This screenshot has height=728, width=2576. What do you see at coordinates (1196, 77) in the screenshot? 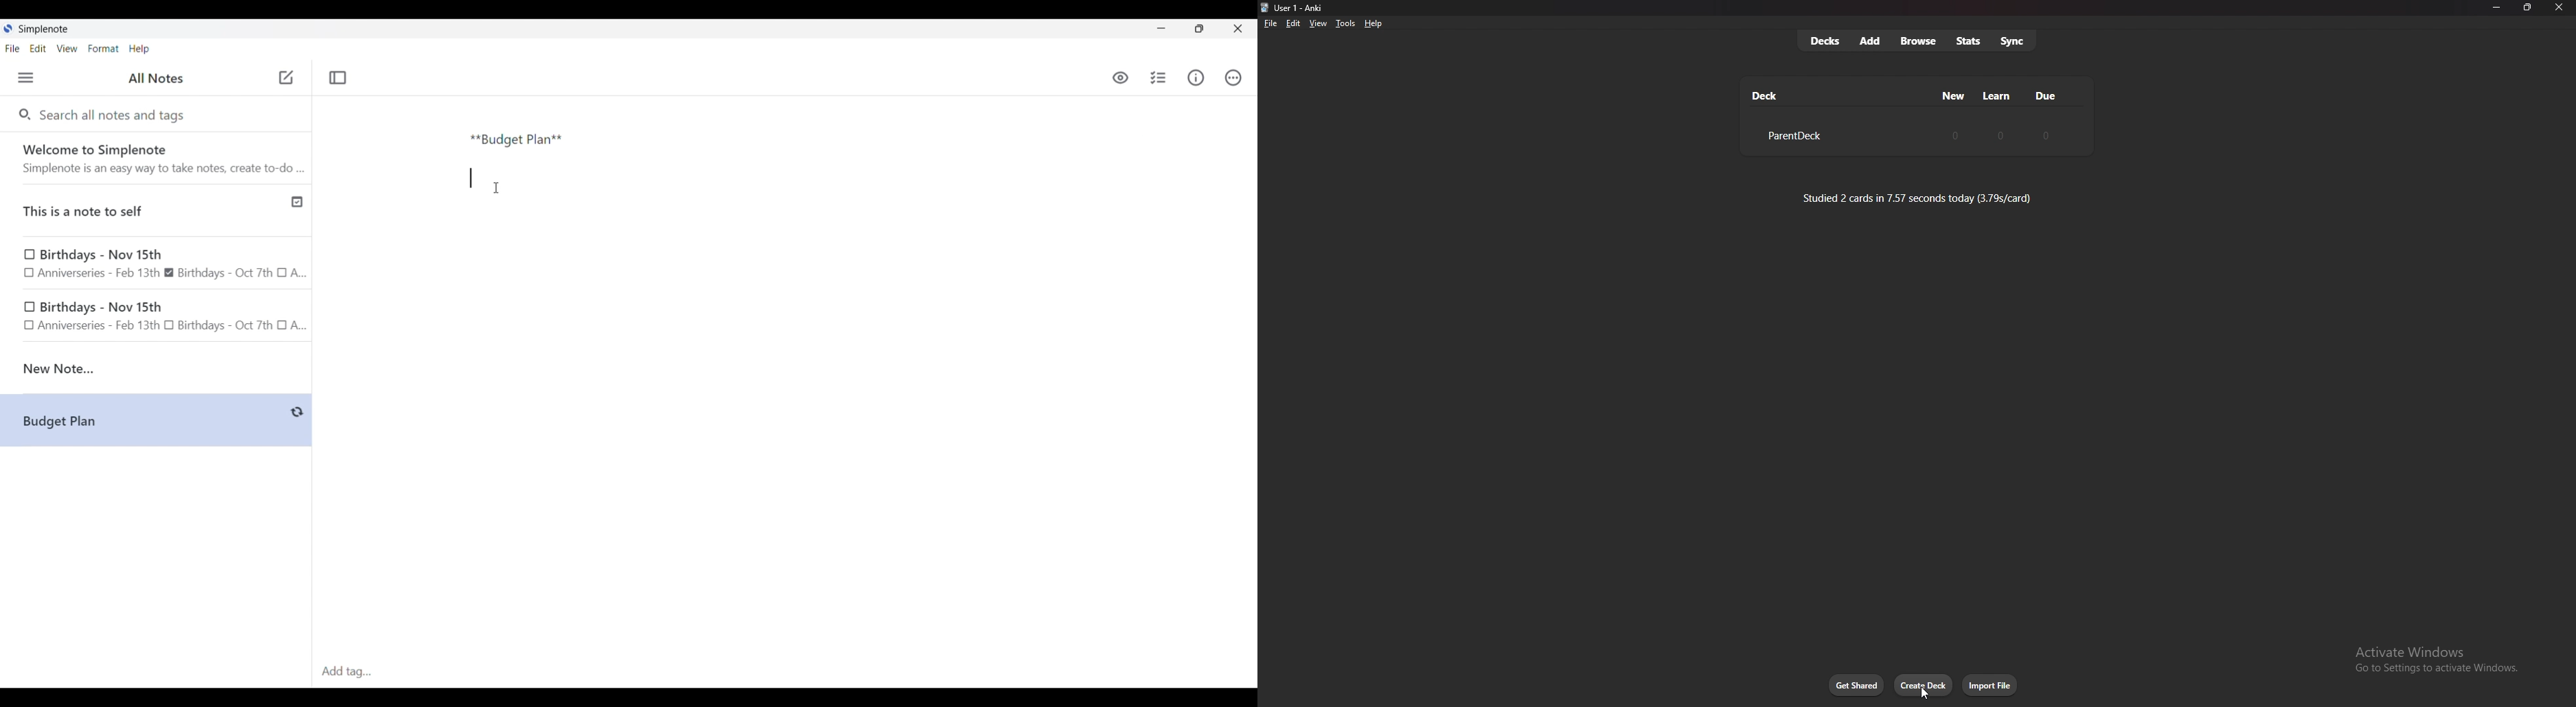
I see `Info` at bounding box center [1196, 77].